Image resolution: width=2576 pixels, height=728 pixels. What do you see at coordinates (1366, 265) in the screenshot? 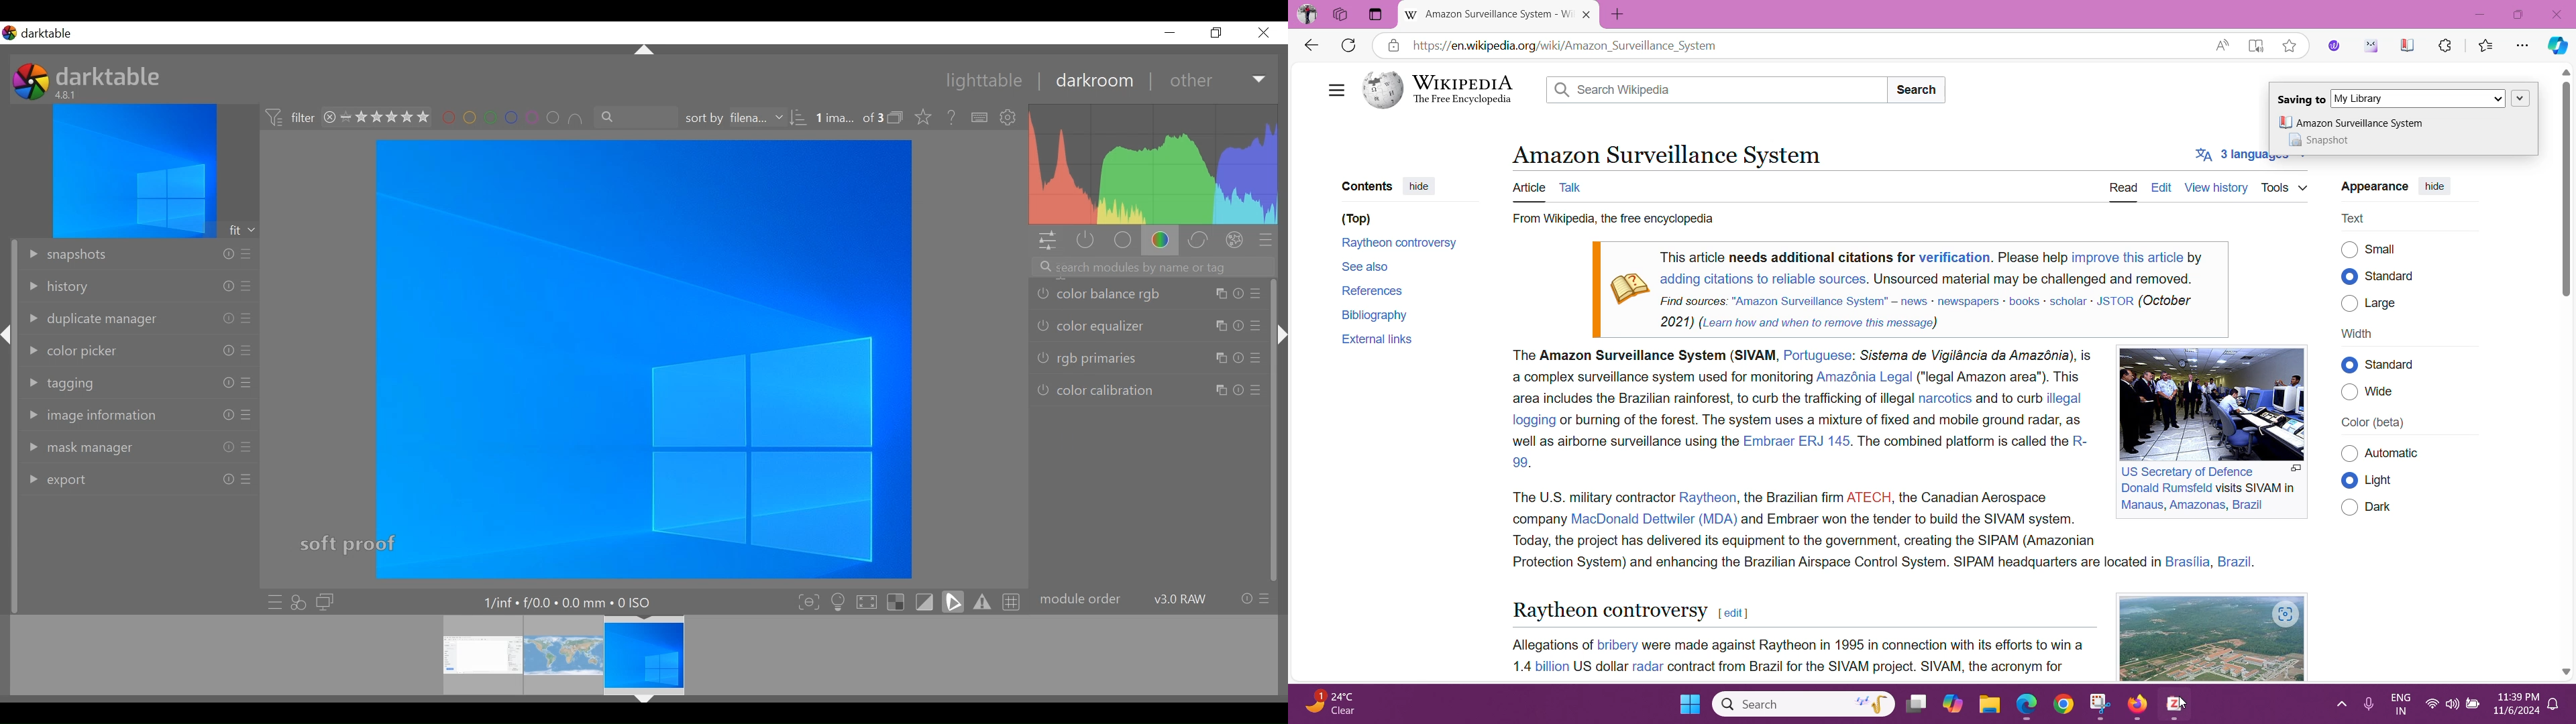
I see `See also` at bounding box center [1366, 265].